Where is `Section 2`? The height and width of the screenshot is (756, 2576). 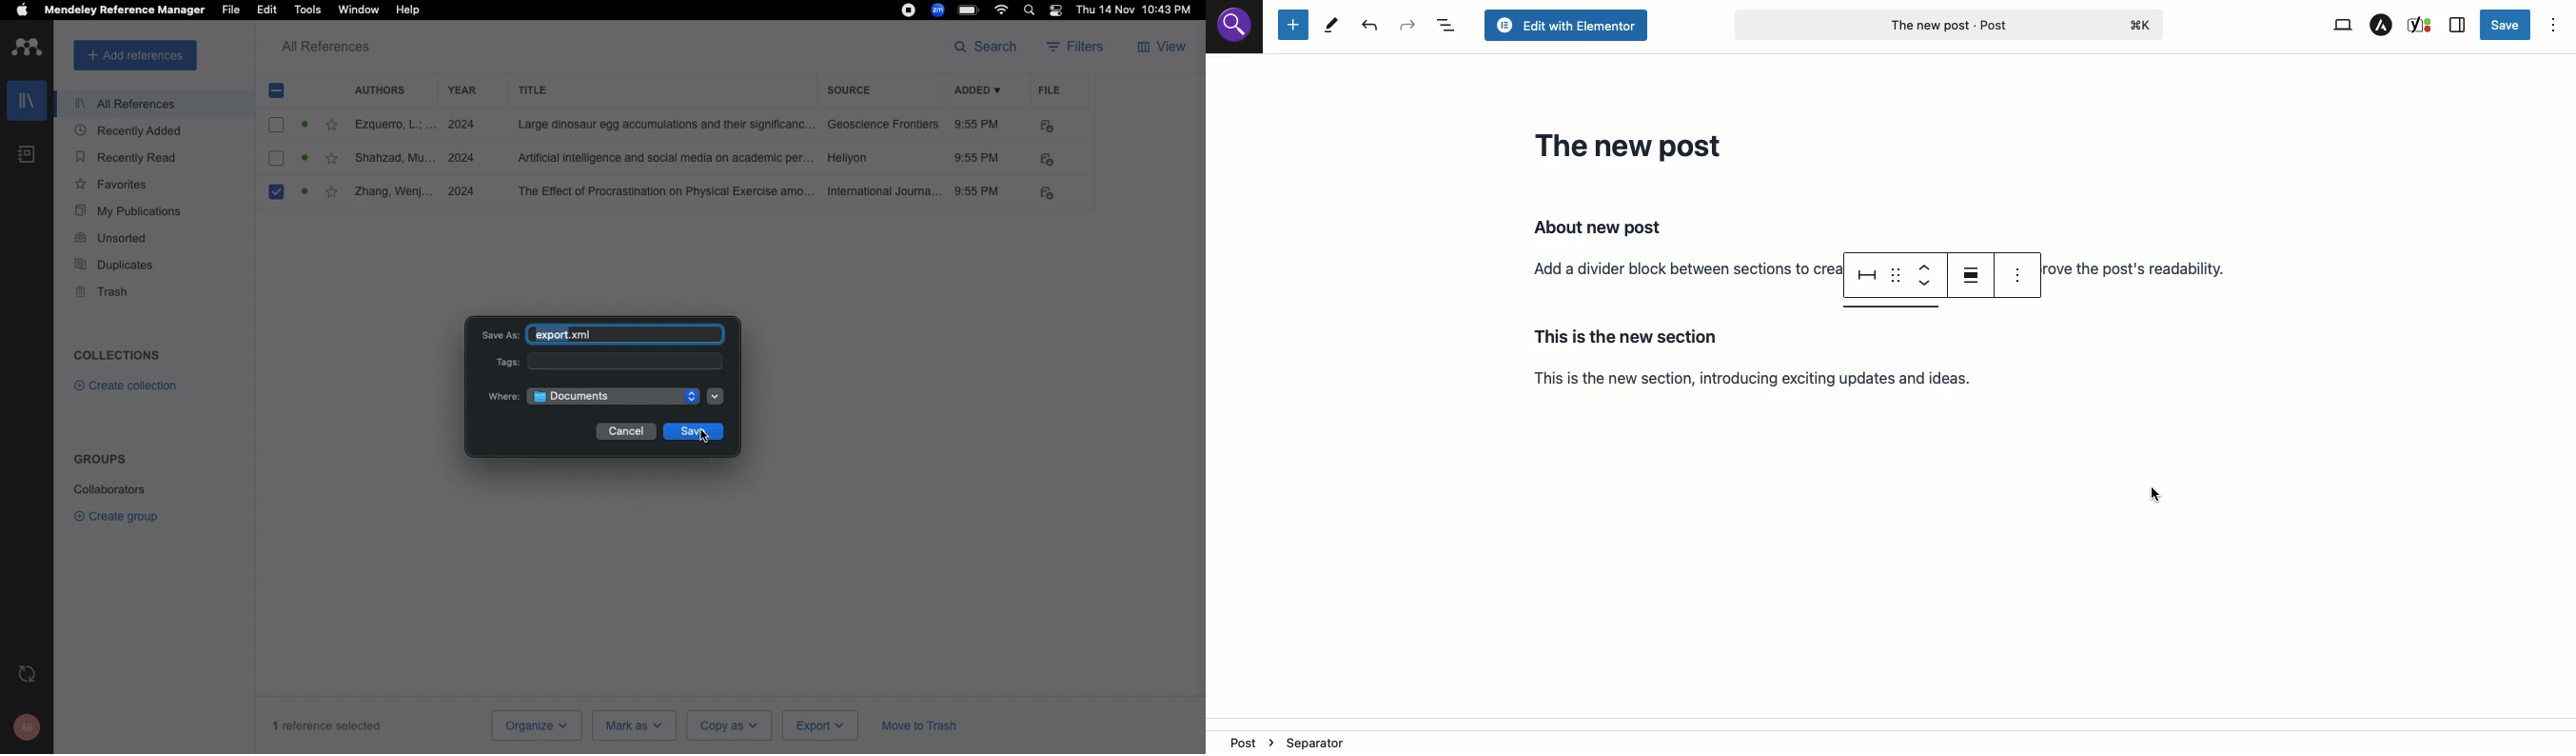
Section 2 is located at coordinates (1779, 385).